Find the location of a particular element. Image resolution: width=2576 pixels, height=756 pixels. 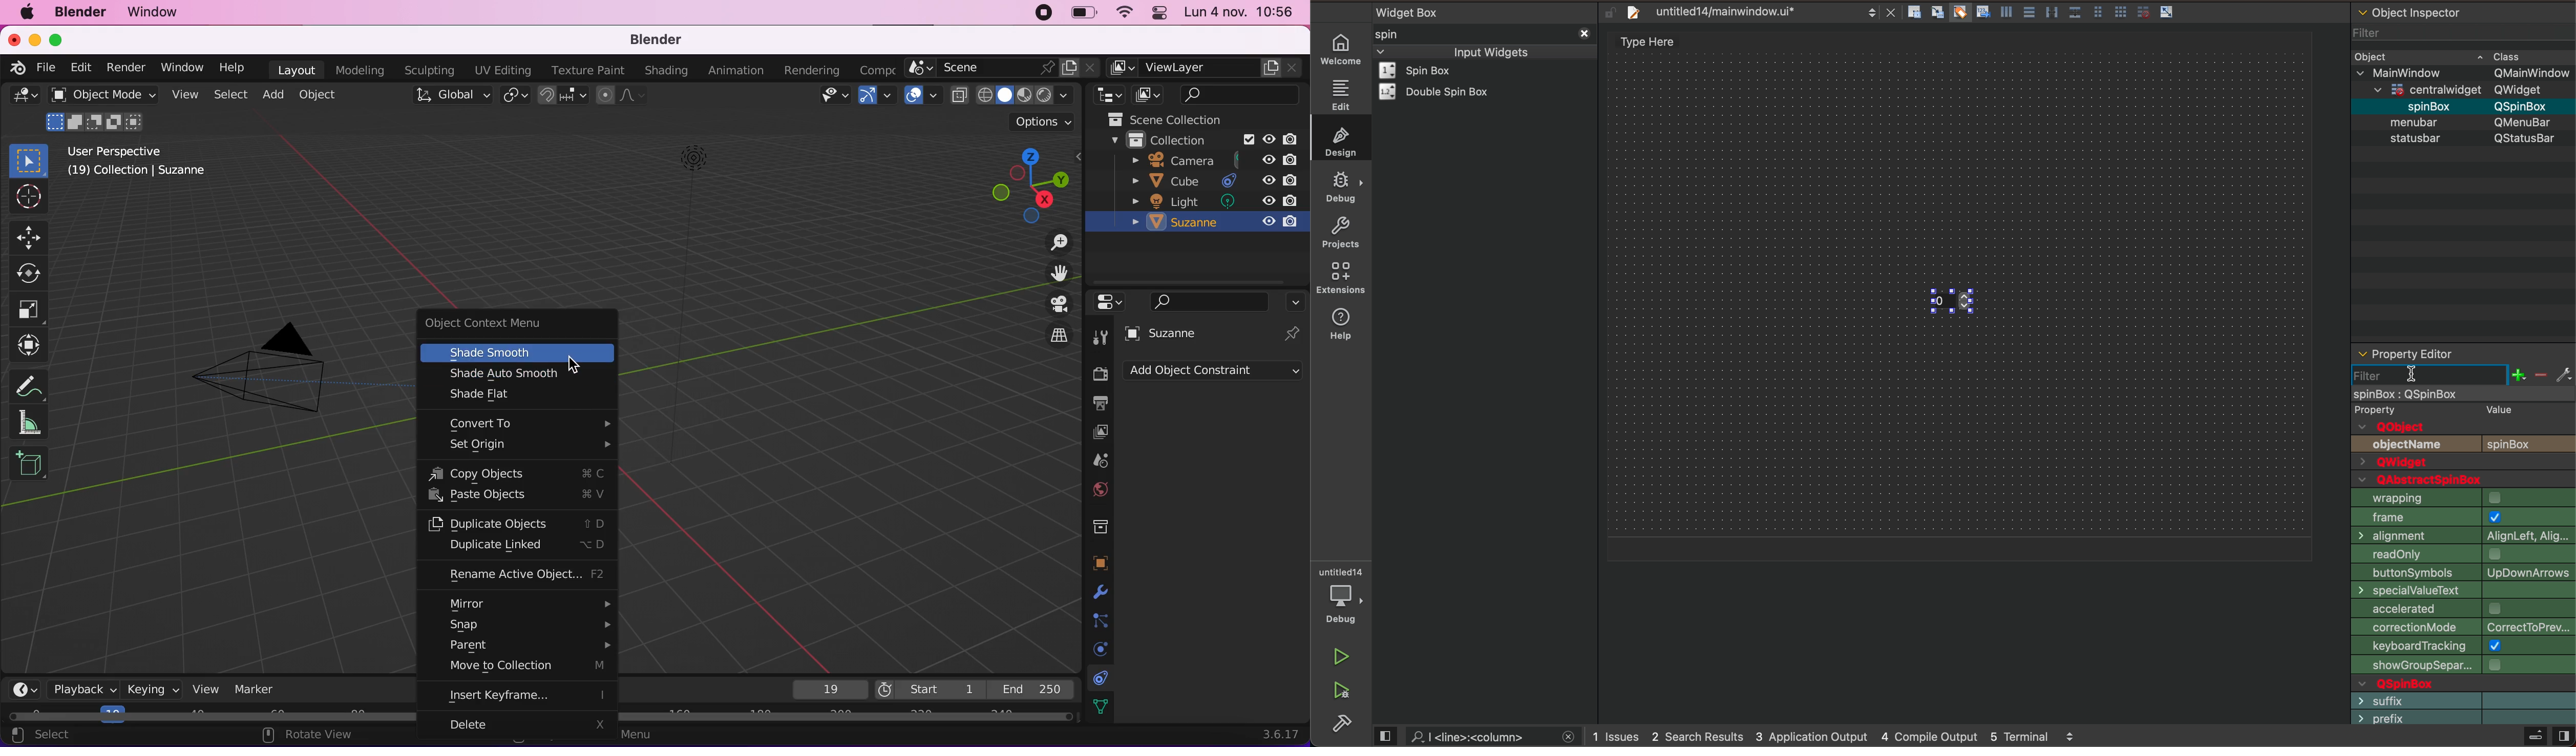

collections is located at coordinates (1101, 525).